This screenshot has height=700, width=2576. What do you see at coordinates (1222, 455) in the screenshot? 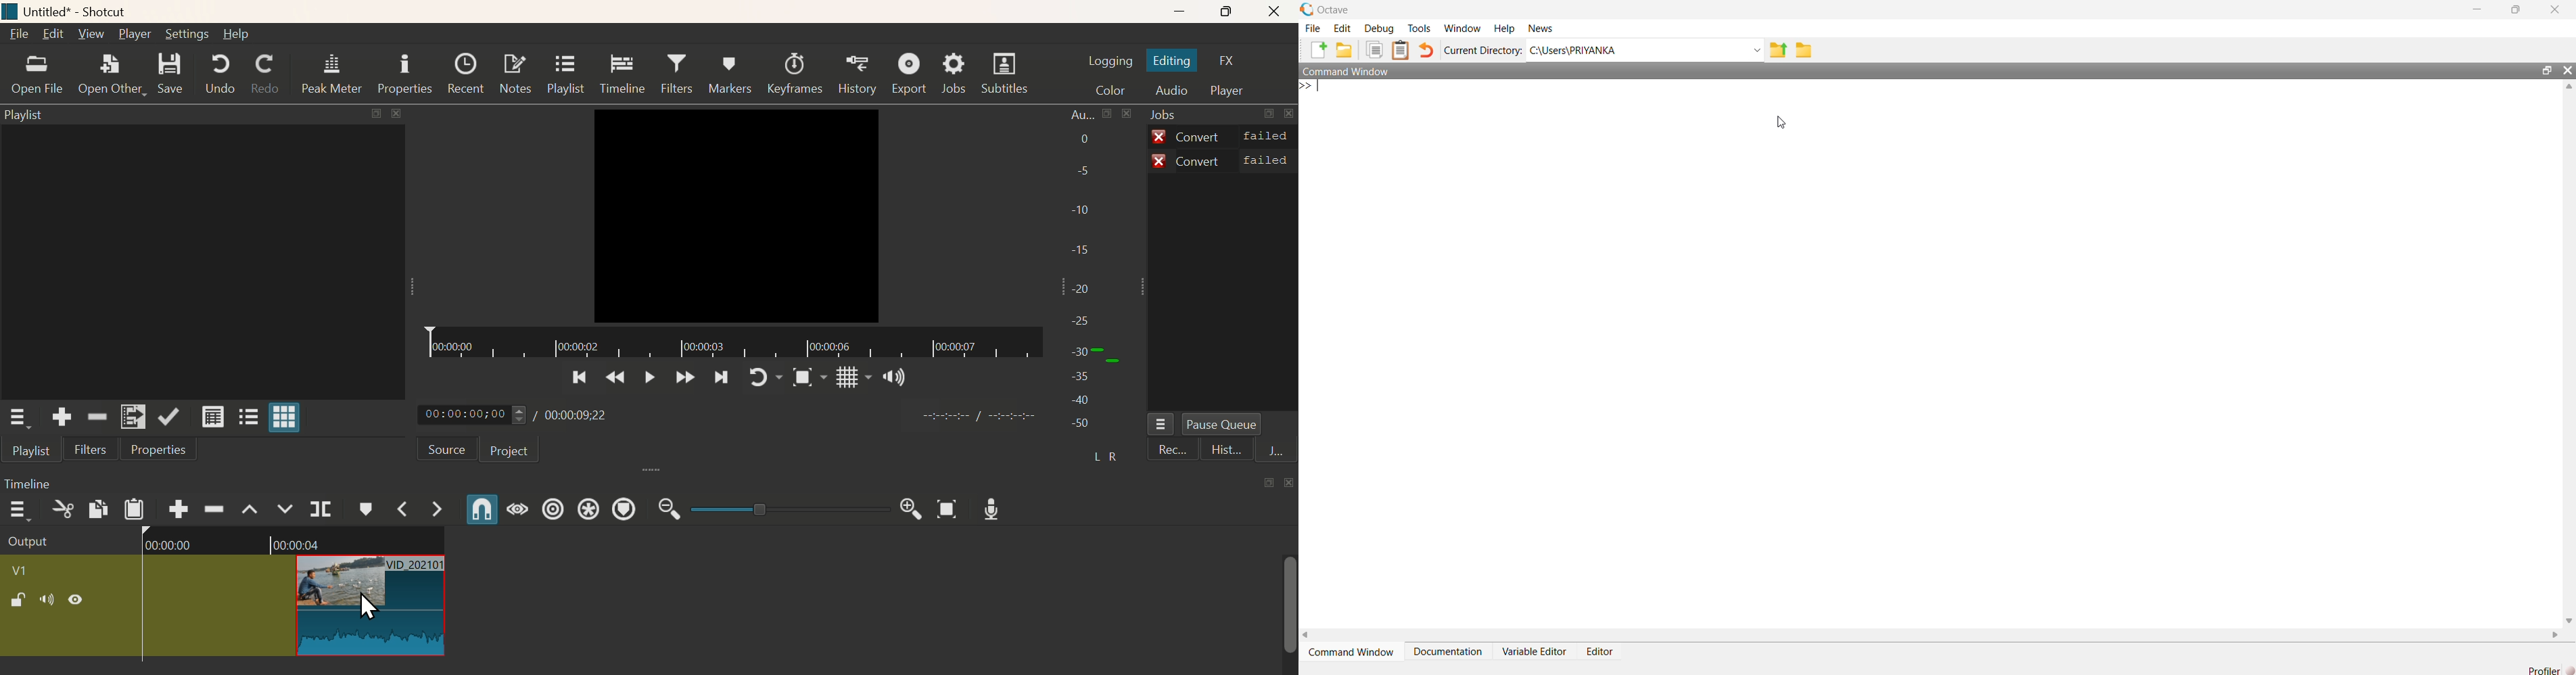
I see `` at bounding box center [1222, 455].